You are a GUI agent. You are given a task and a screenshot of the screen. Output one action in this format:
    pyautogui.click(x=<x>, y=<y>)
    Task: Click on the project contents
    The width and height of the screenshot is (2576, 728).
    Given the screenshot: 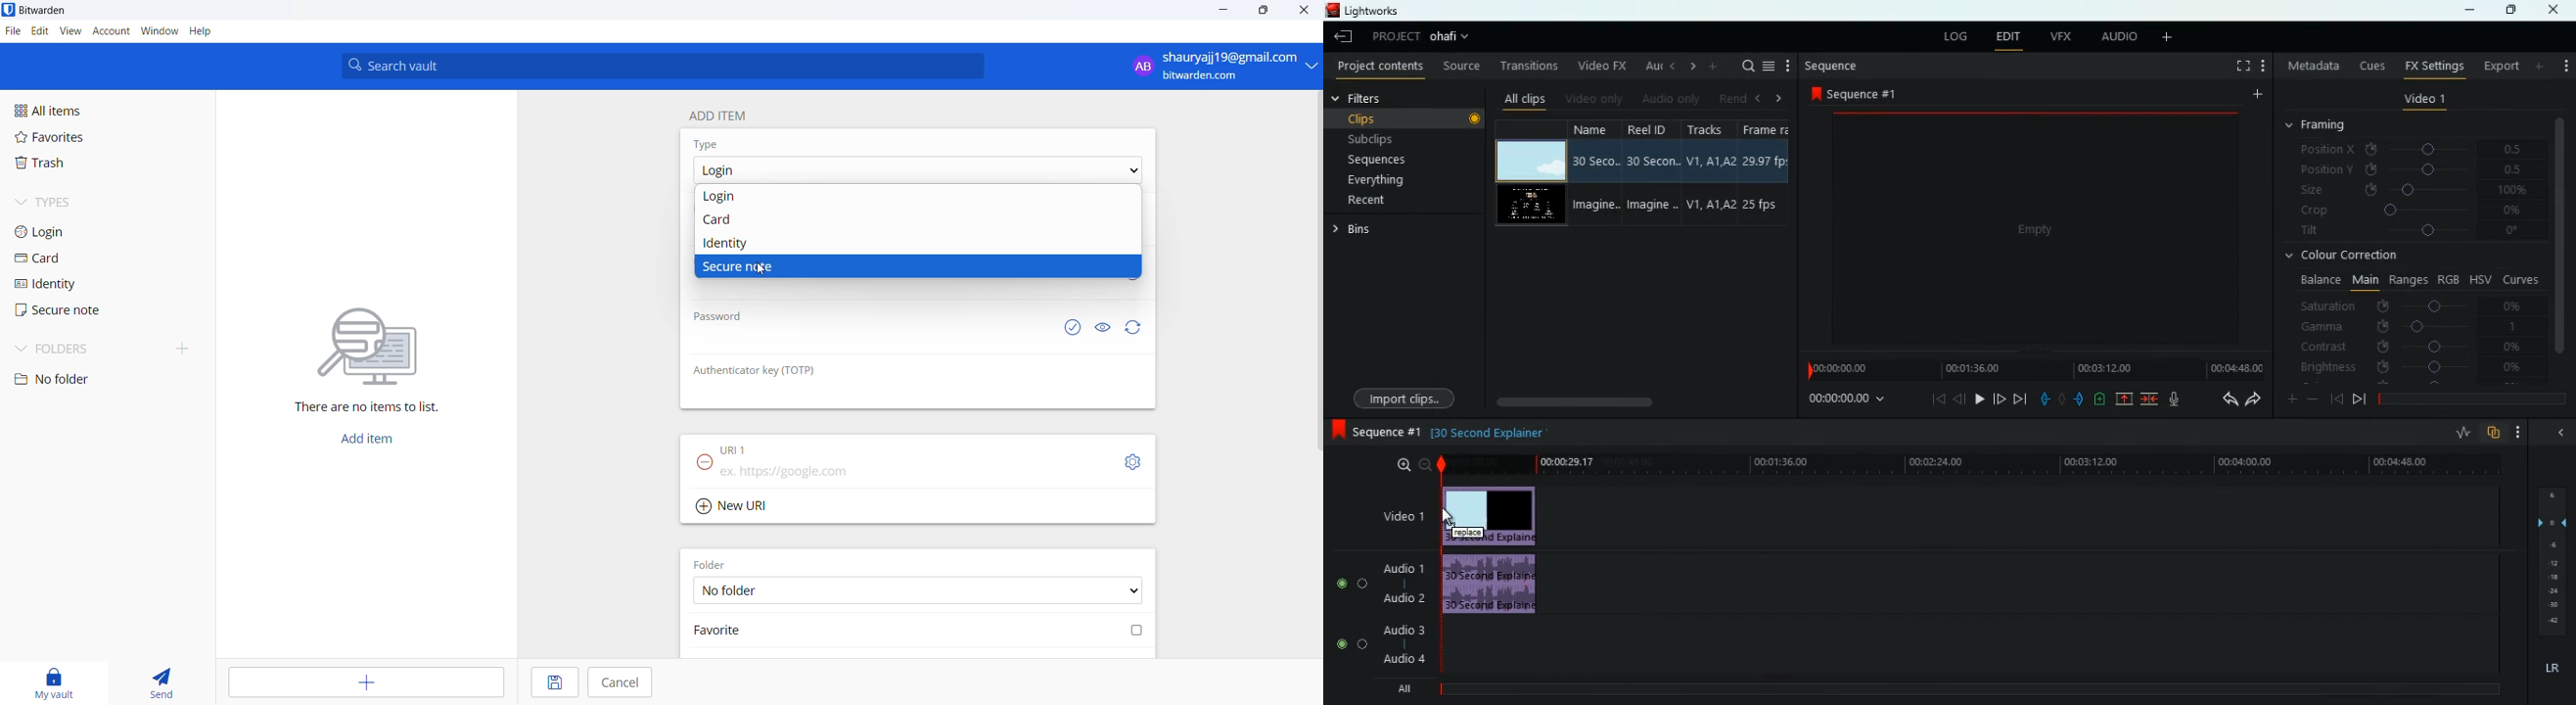 What is the action you would take?
    pyautogui.click(x=1377, y=67)
    